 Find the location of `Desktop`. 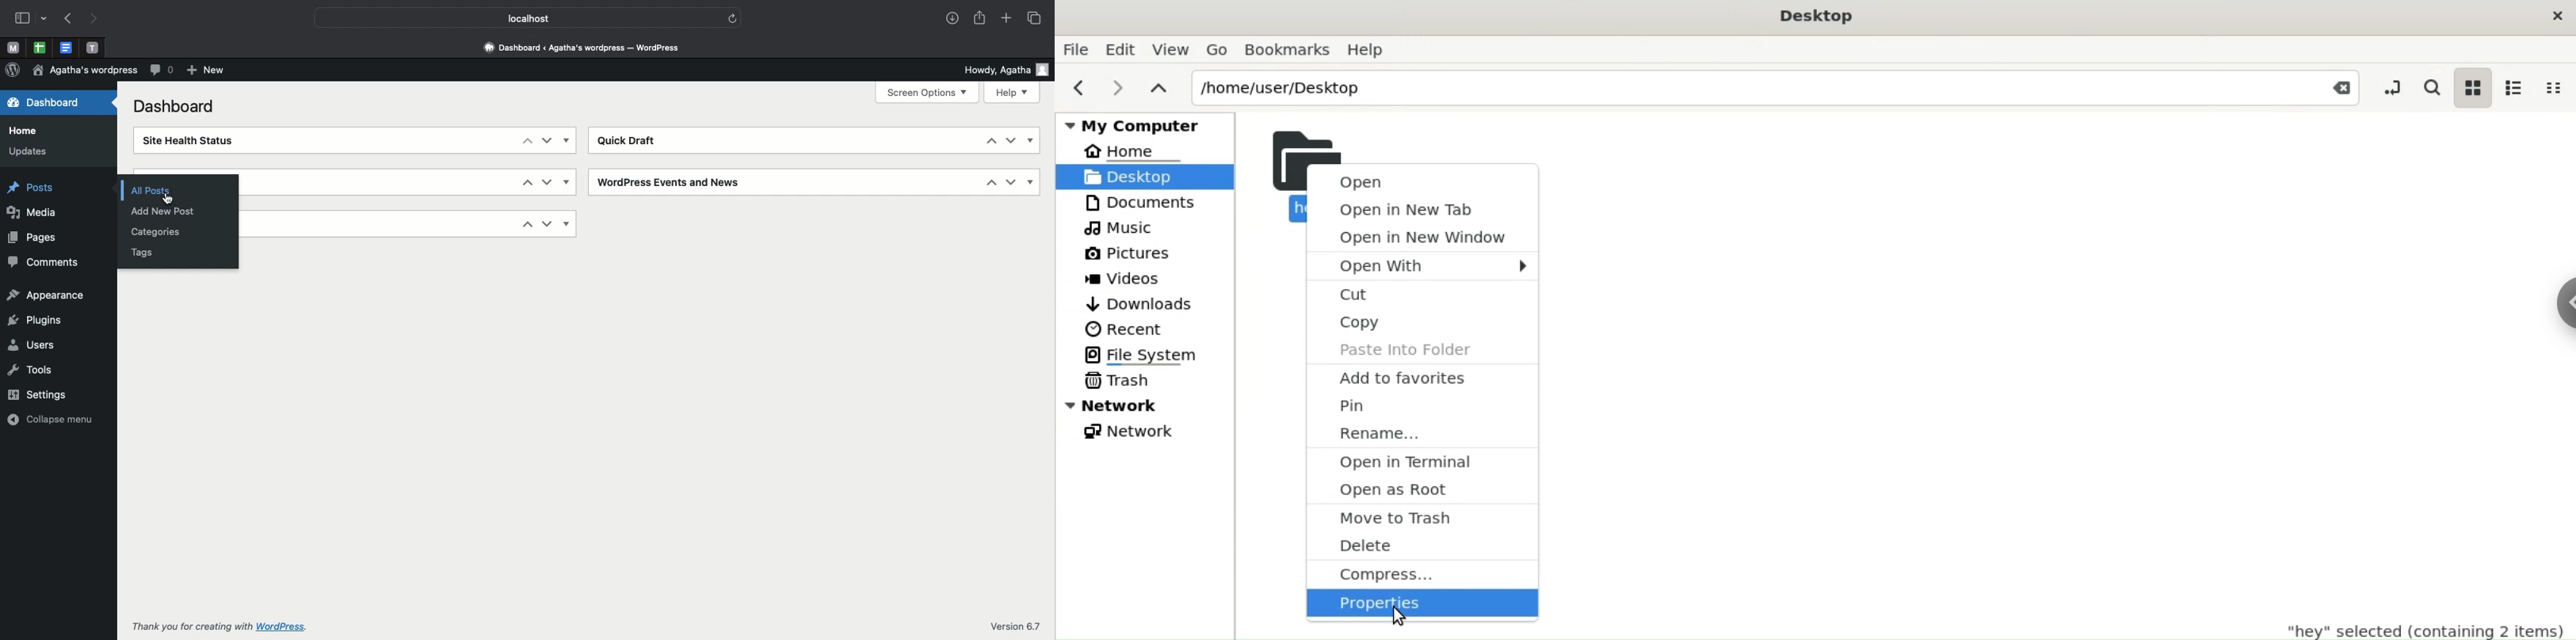

Desktop is located at coordinates (1147, 175).